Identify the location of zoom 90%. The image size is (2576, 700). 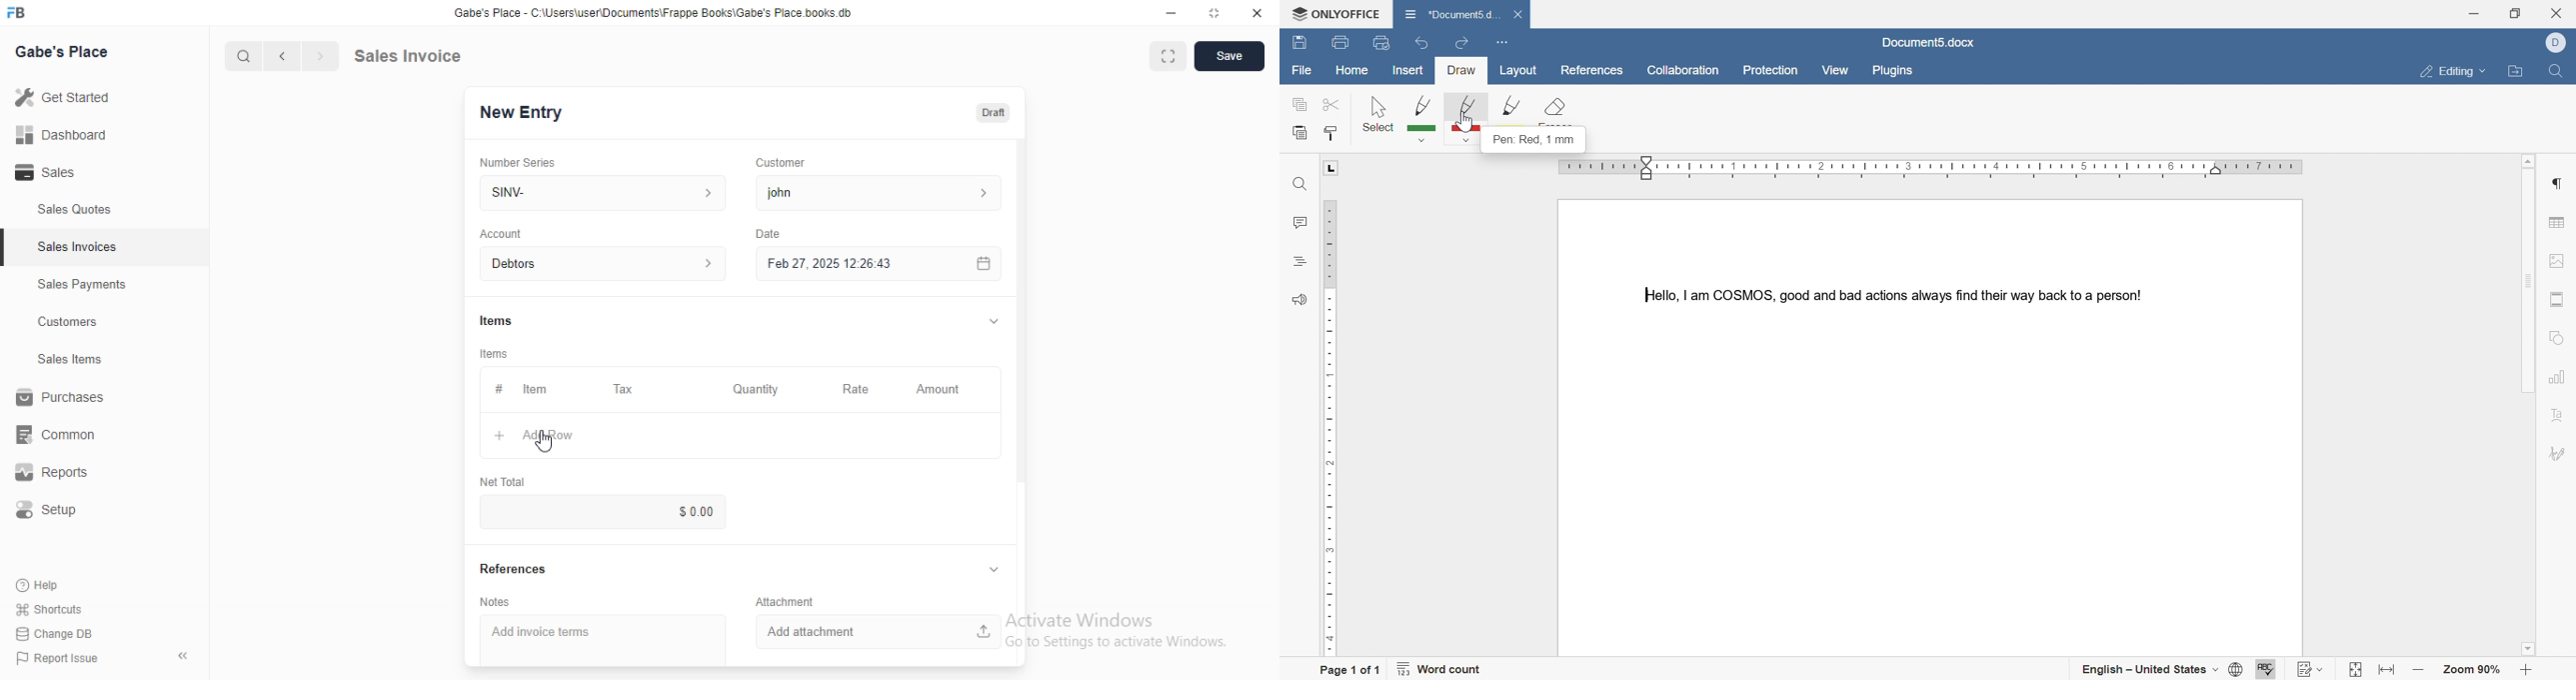
(2474, 671).